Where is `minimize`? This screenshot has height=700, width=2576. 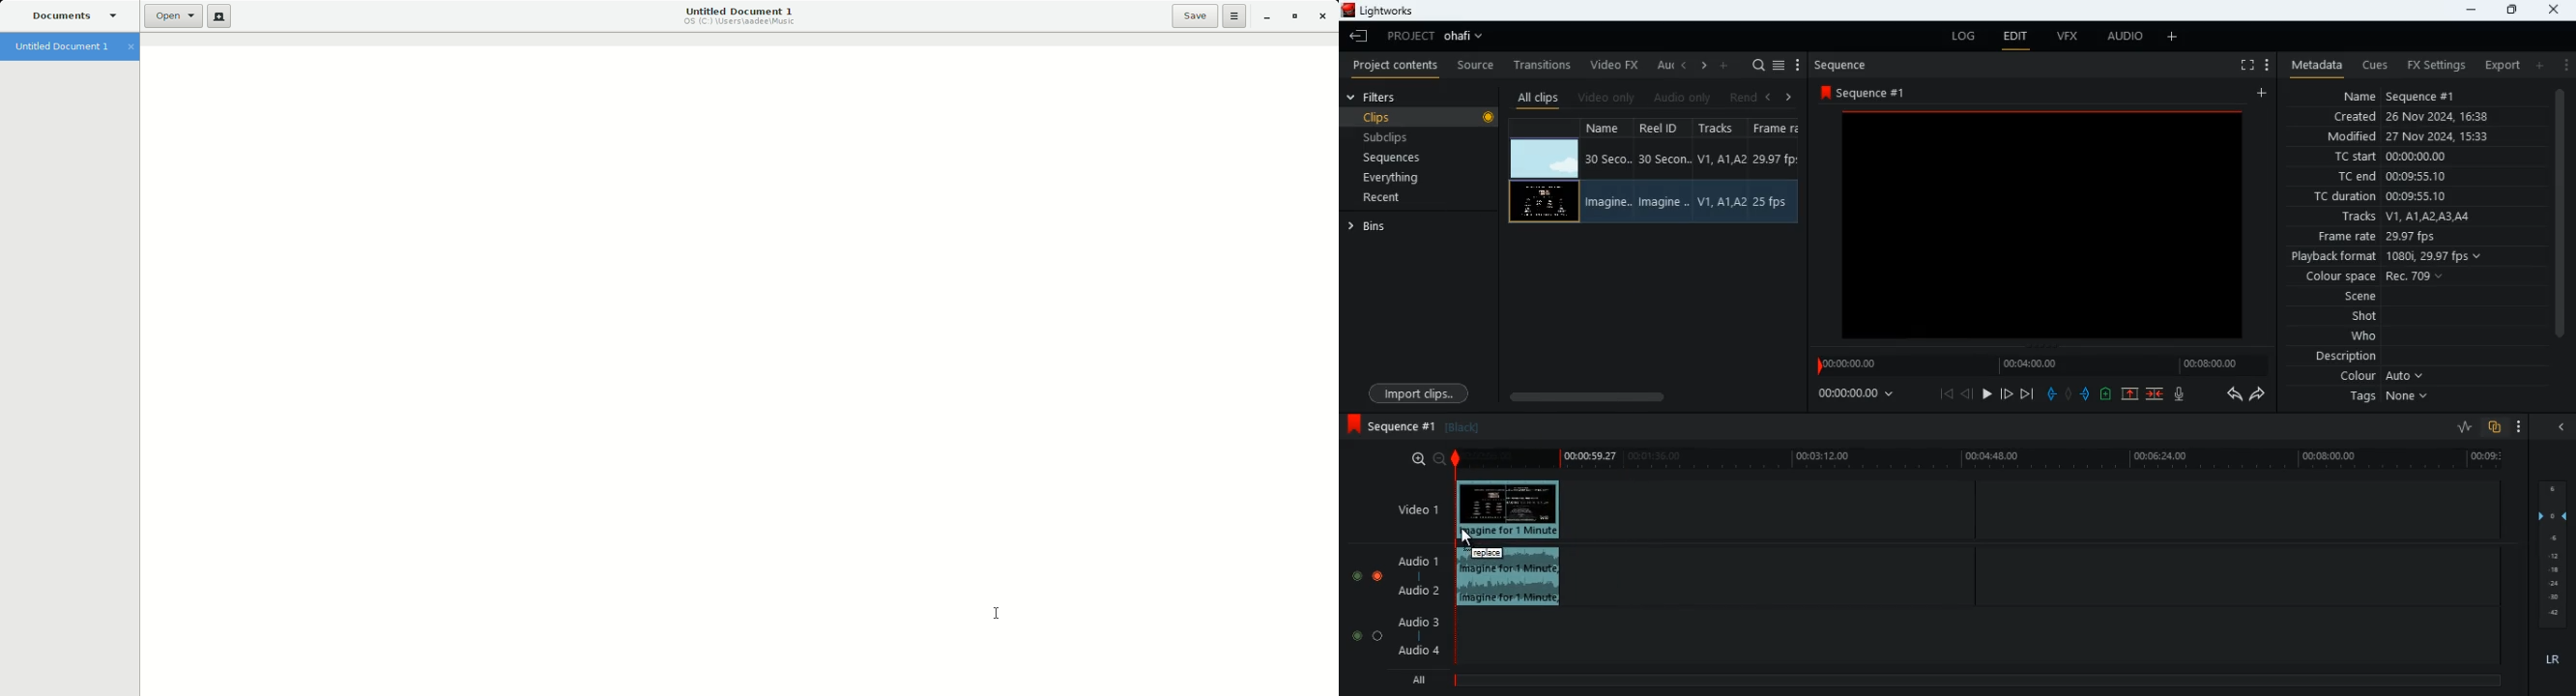 minimize is located at coordinates (2469, 11).